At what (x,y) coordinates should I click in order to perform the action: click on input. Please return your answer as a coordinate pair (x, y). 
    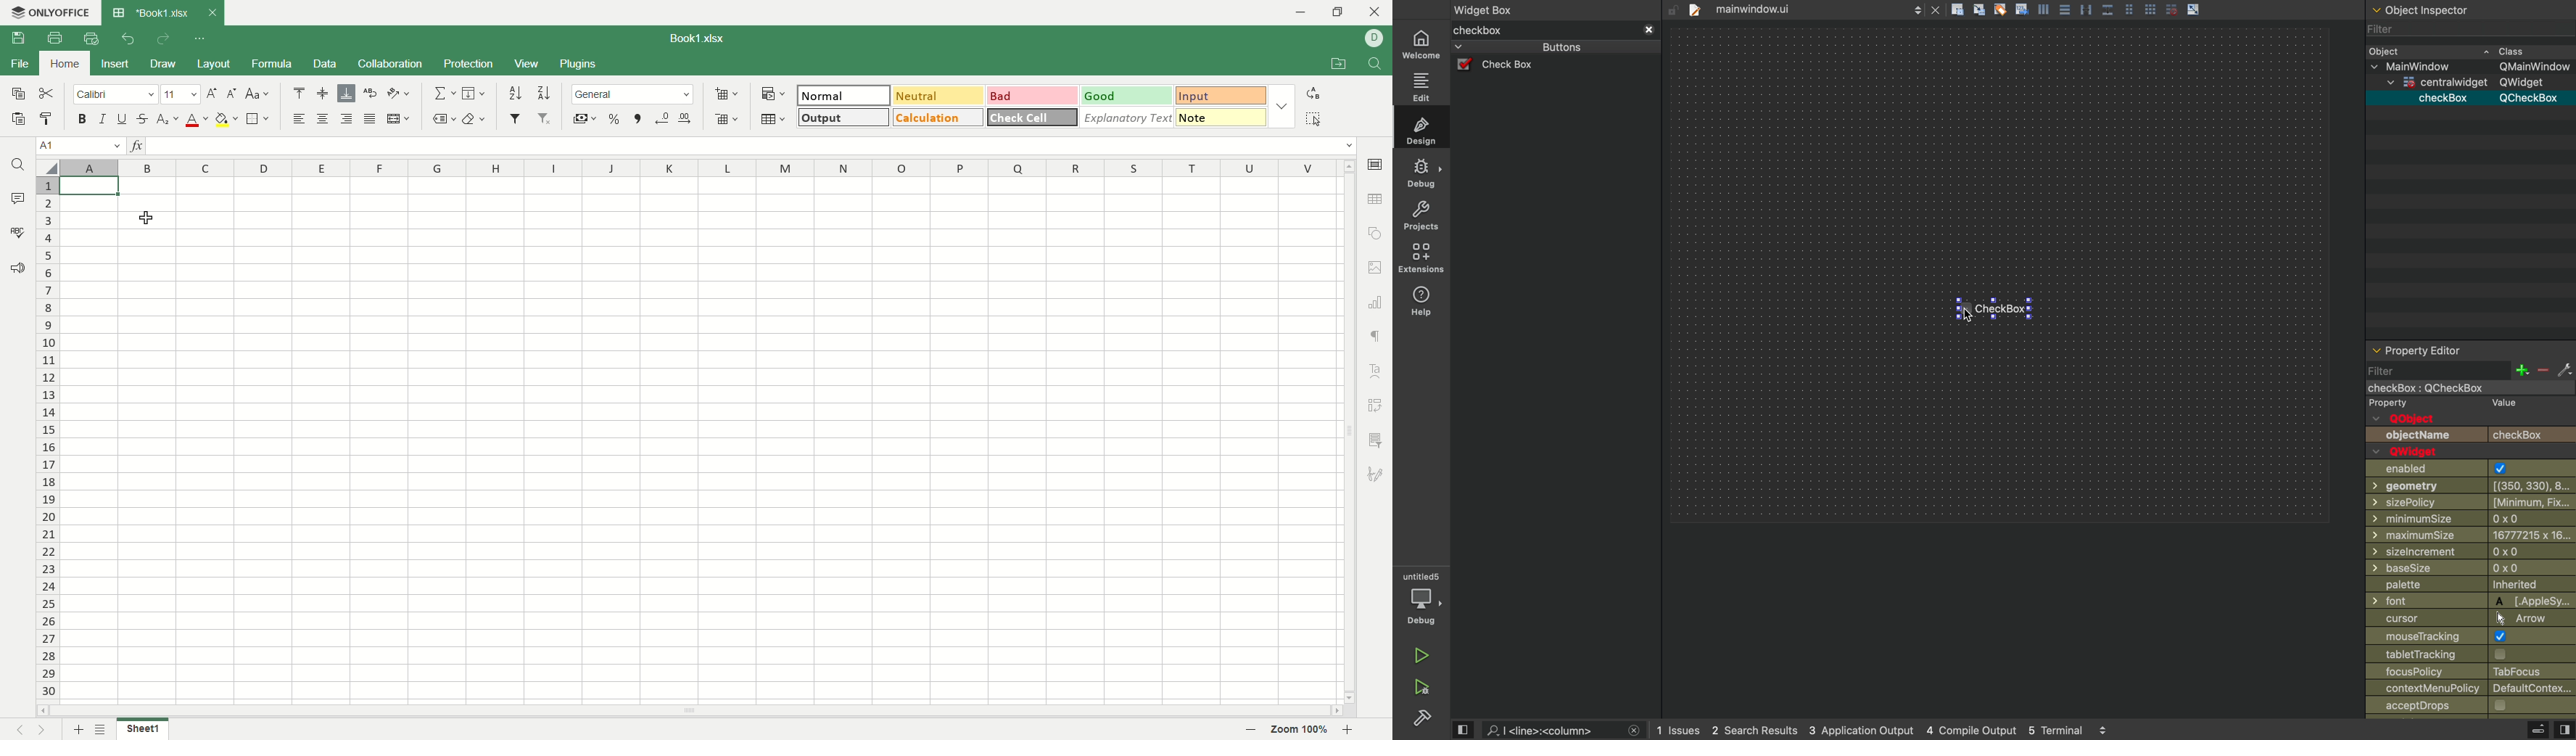
    Looking at the image, I should click on (1222, 96).